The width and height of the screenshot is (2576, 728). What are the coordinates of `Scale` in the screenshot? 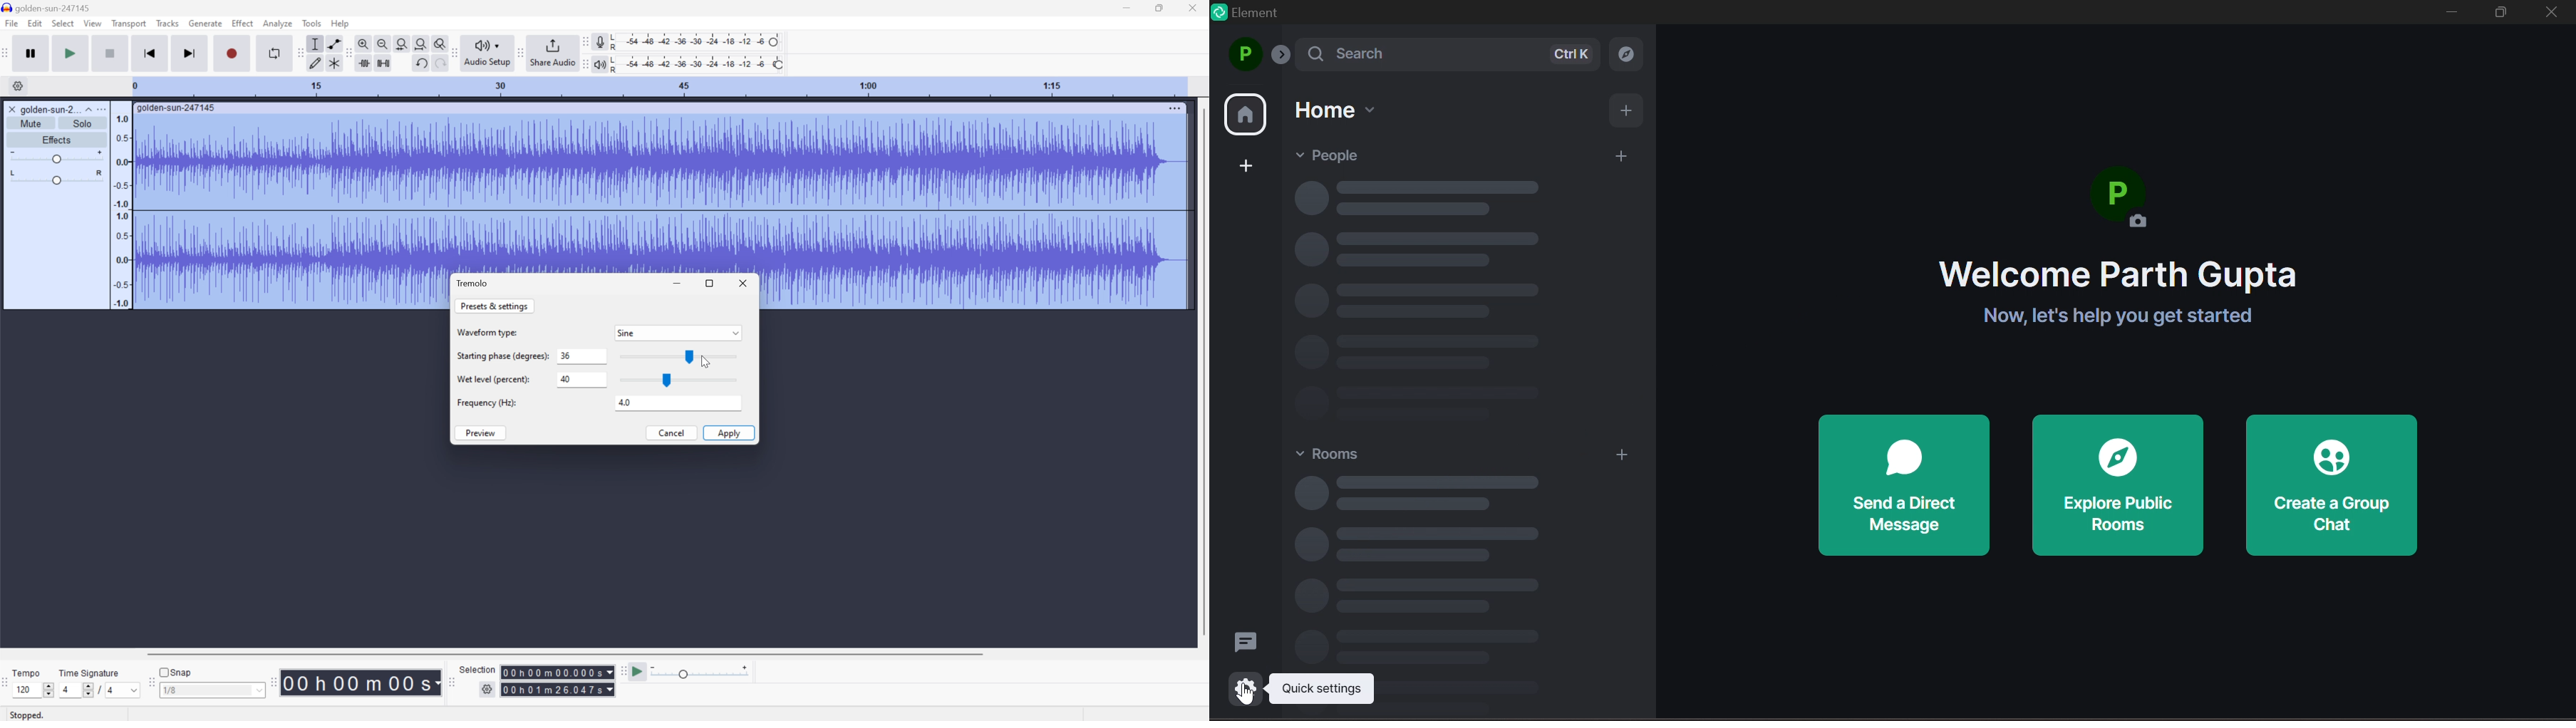 It's located at (659, 87).